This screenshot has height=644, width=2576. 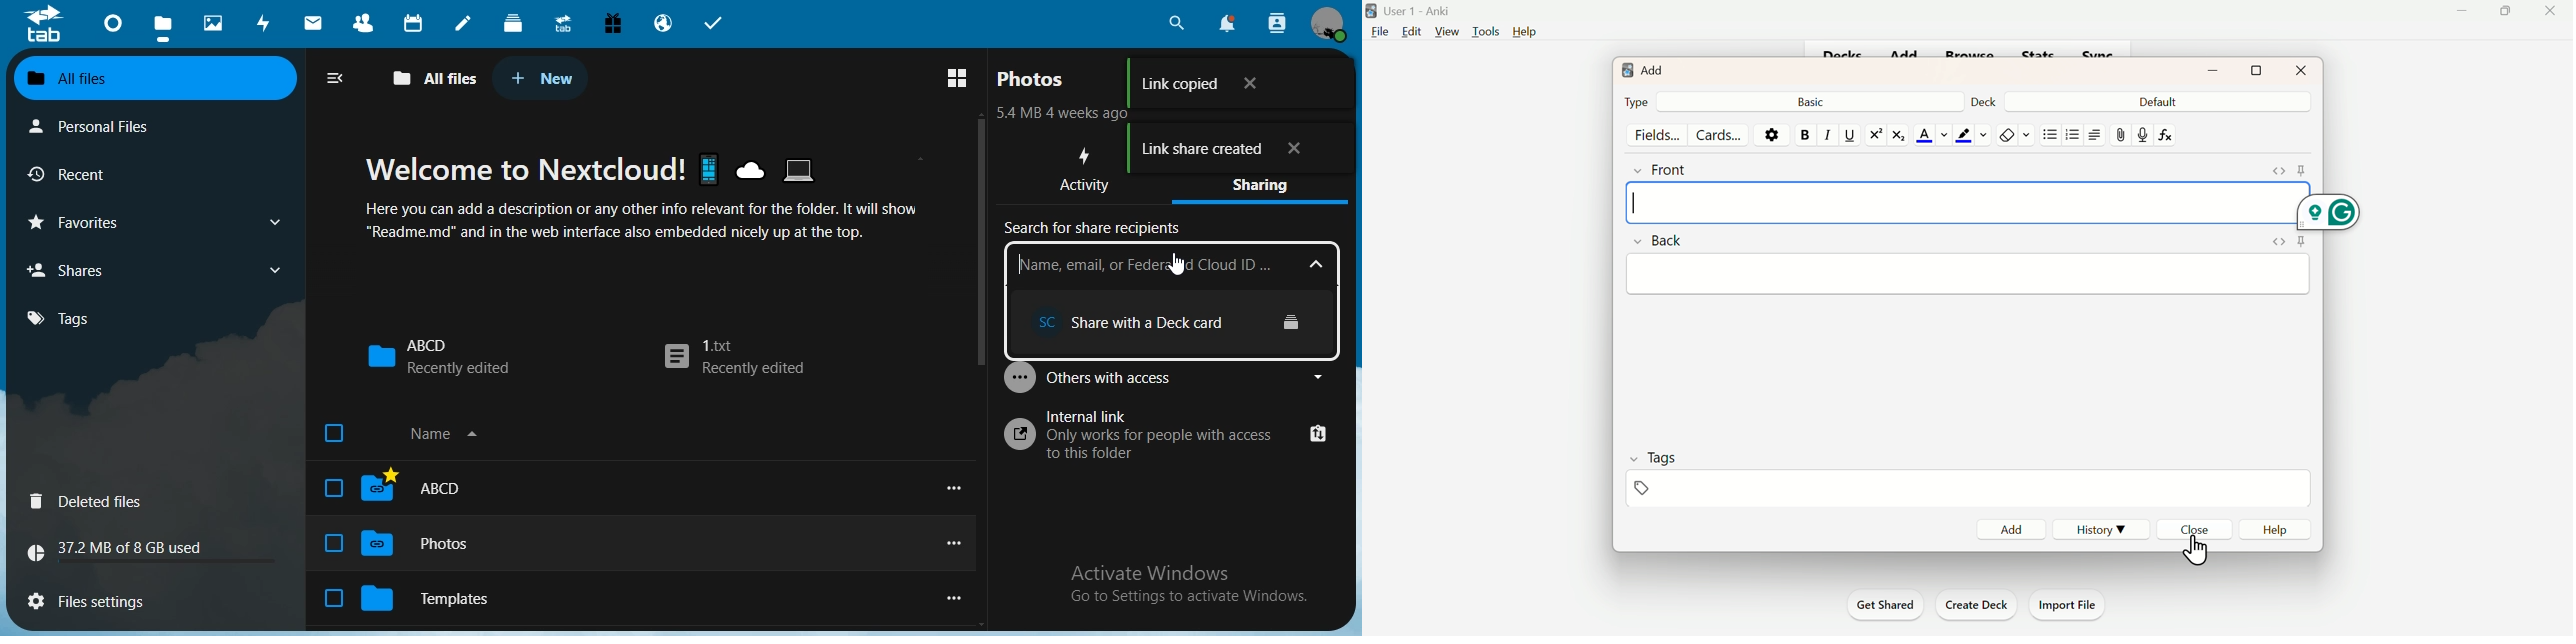 I want to click on tasks, so click(x=715, y=24).